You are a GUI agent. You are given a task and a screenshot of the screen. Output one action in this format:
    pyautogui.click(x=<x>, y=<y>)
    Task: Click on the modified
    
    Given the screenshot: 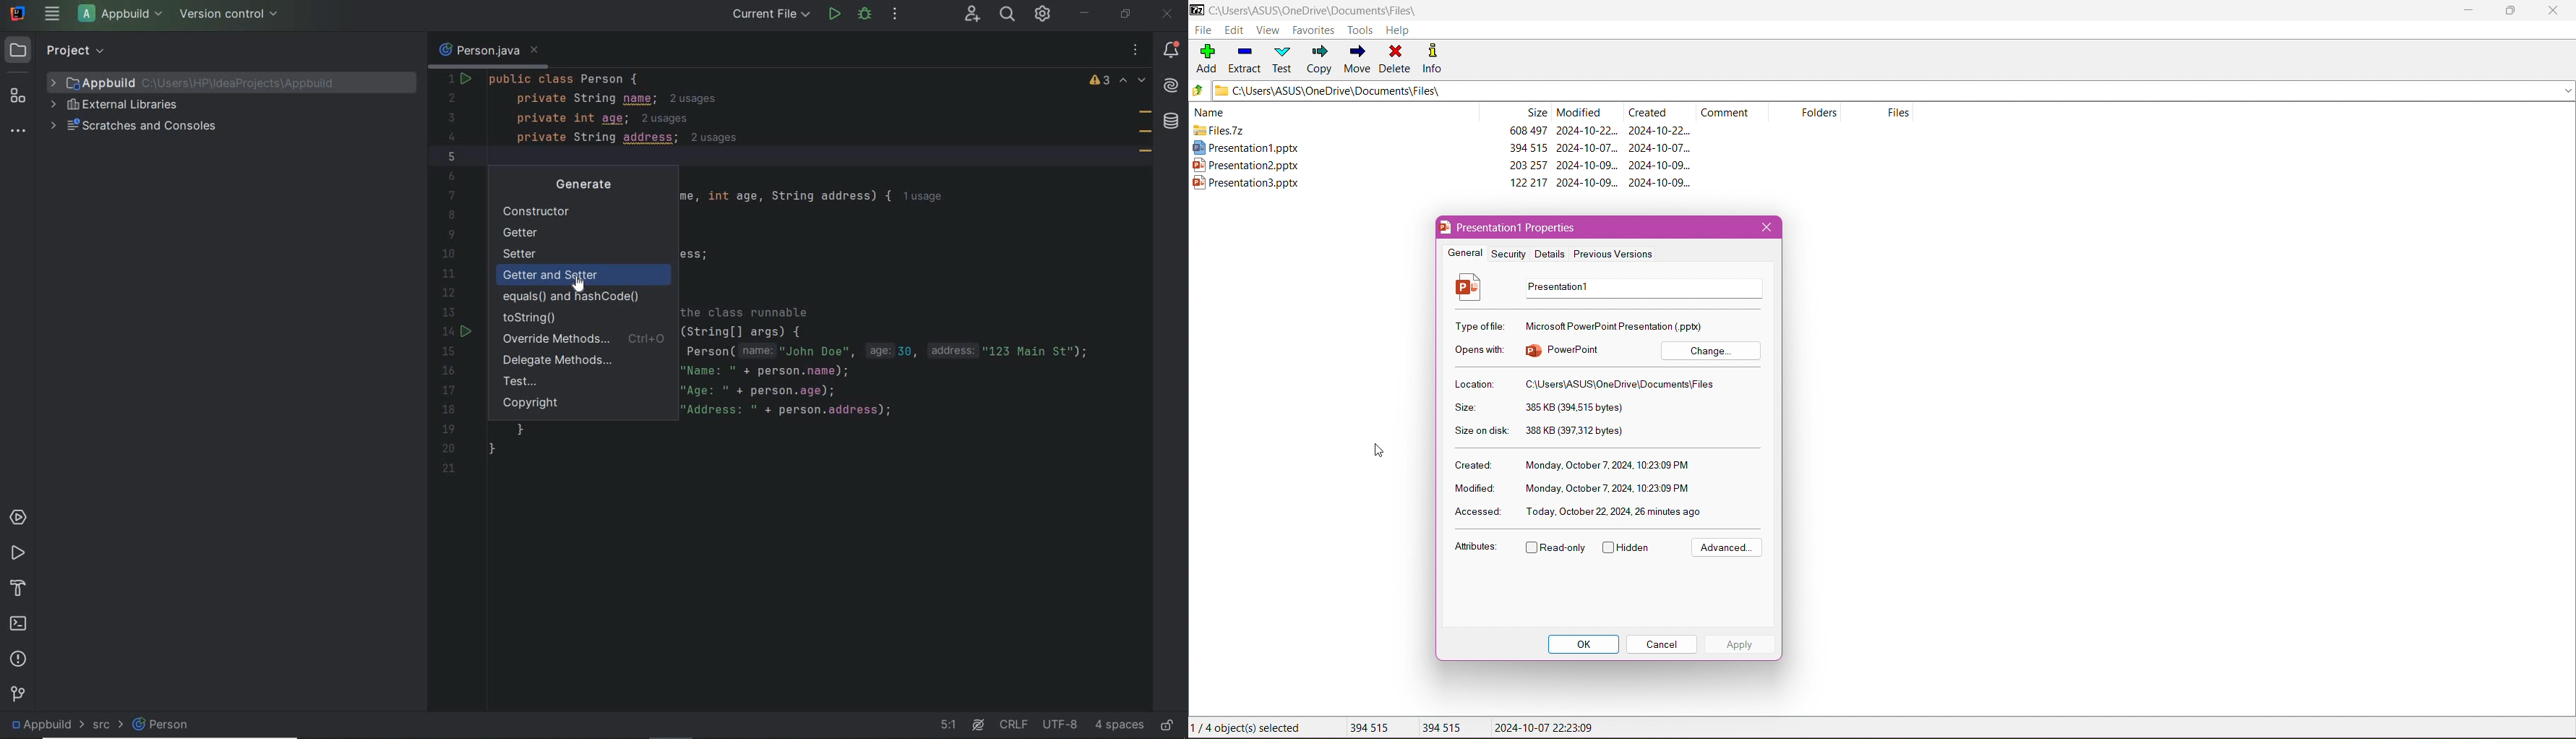 What is the action you would take?
    pyautogui.click(x=1580, y=112)
    